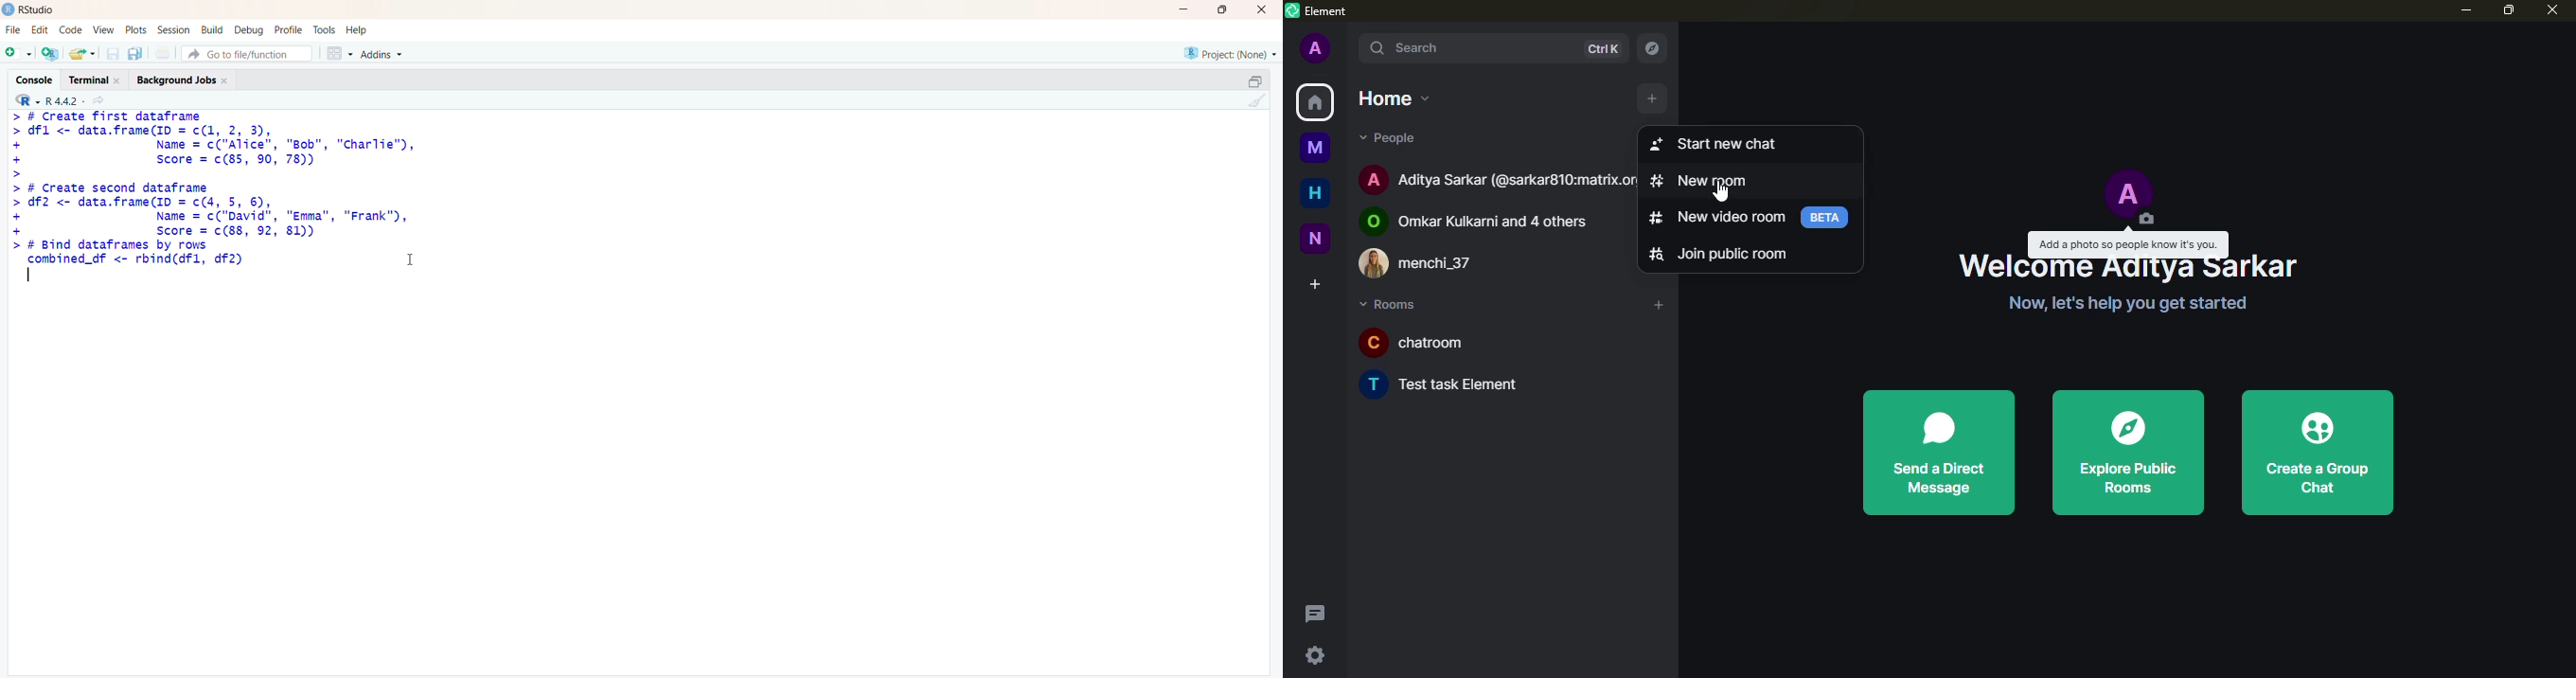 The image size is (2576, 700). I want to click on  Go to file/function, so click(247, 54).